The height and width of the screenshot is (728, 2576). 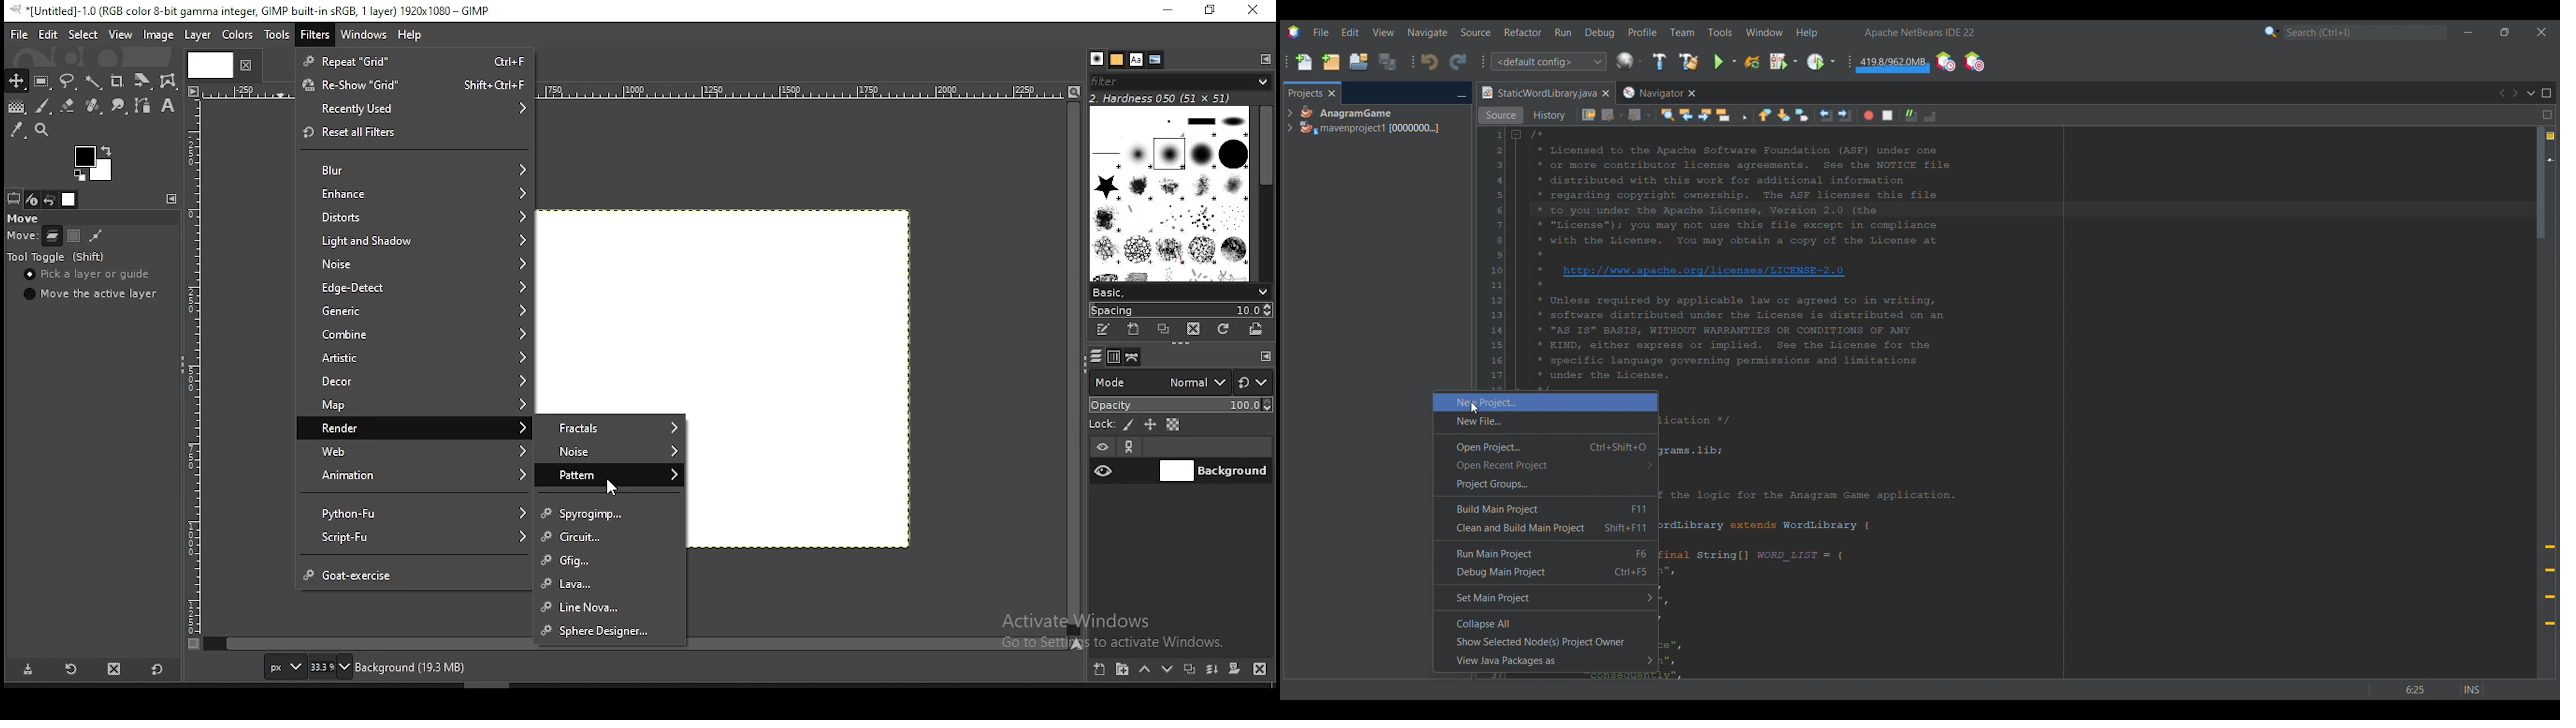 I want to click on circuit, so click(x=609, y=536).